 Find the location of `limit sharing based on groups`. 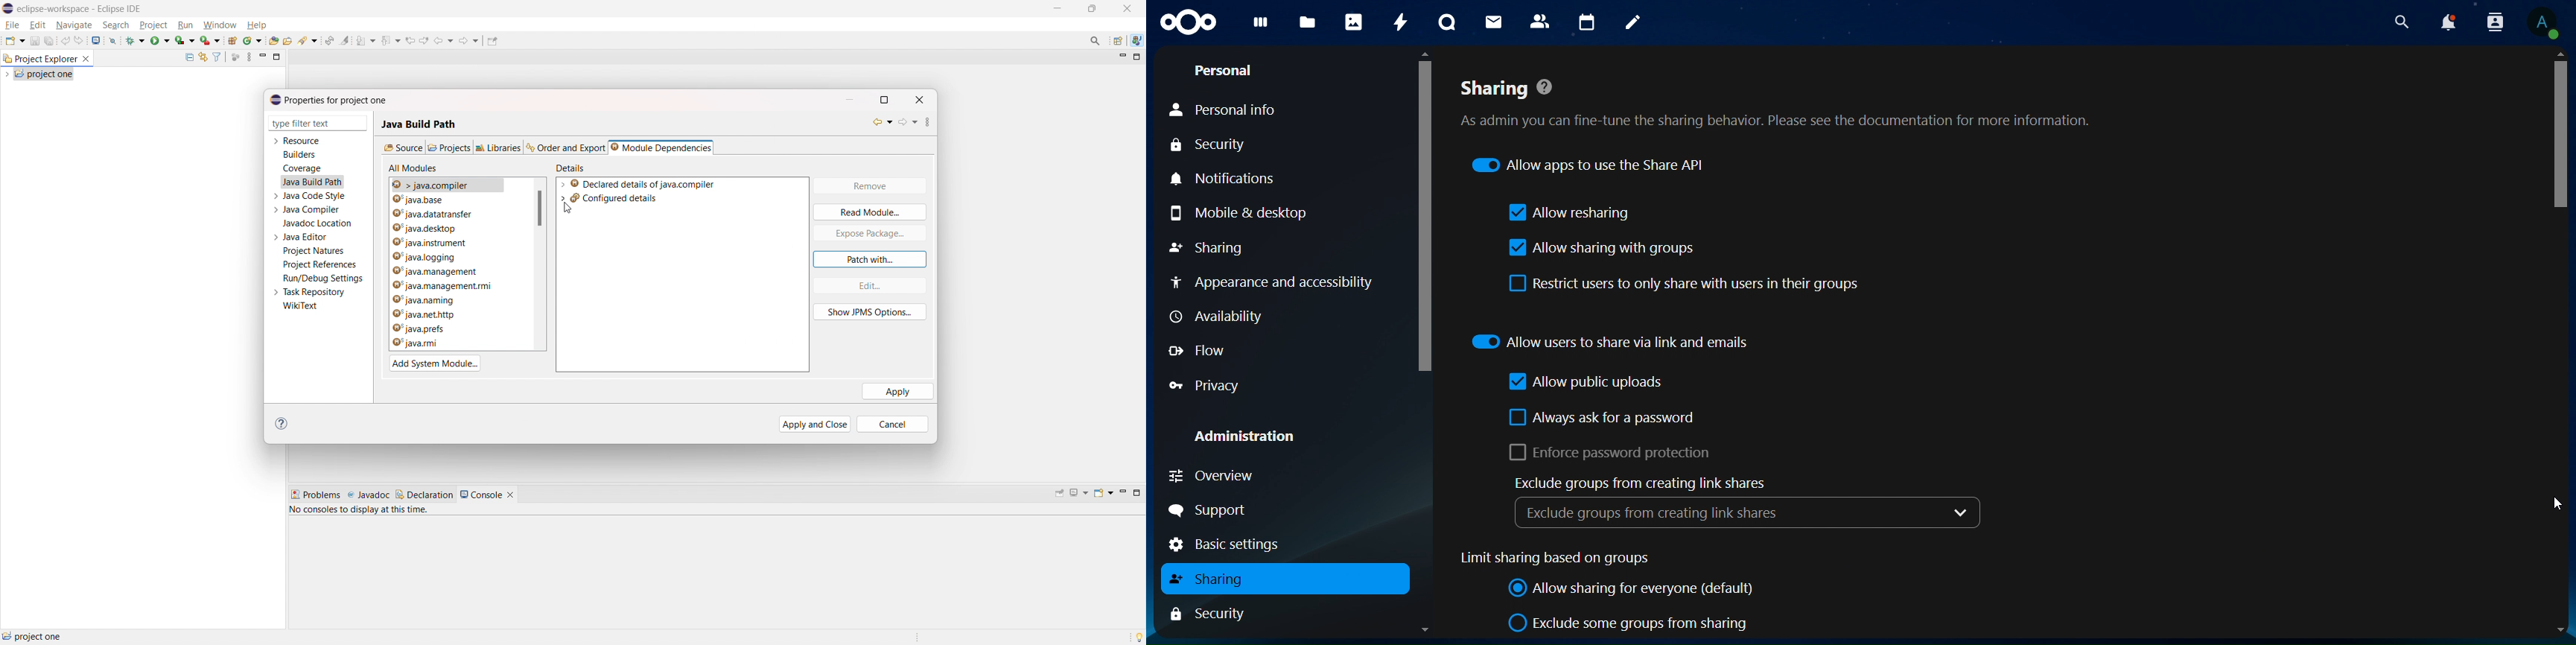

limit sharing based on groups is located at coordinates (1565, 559).